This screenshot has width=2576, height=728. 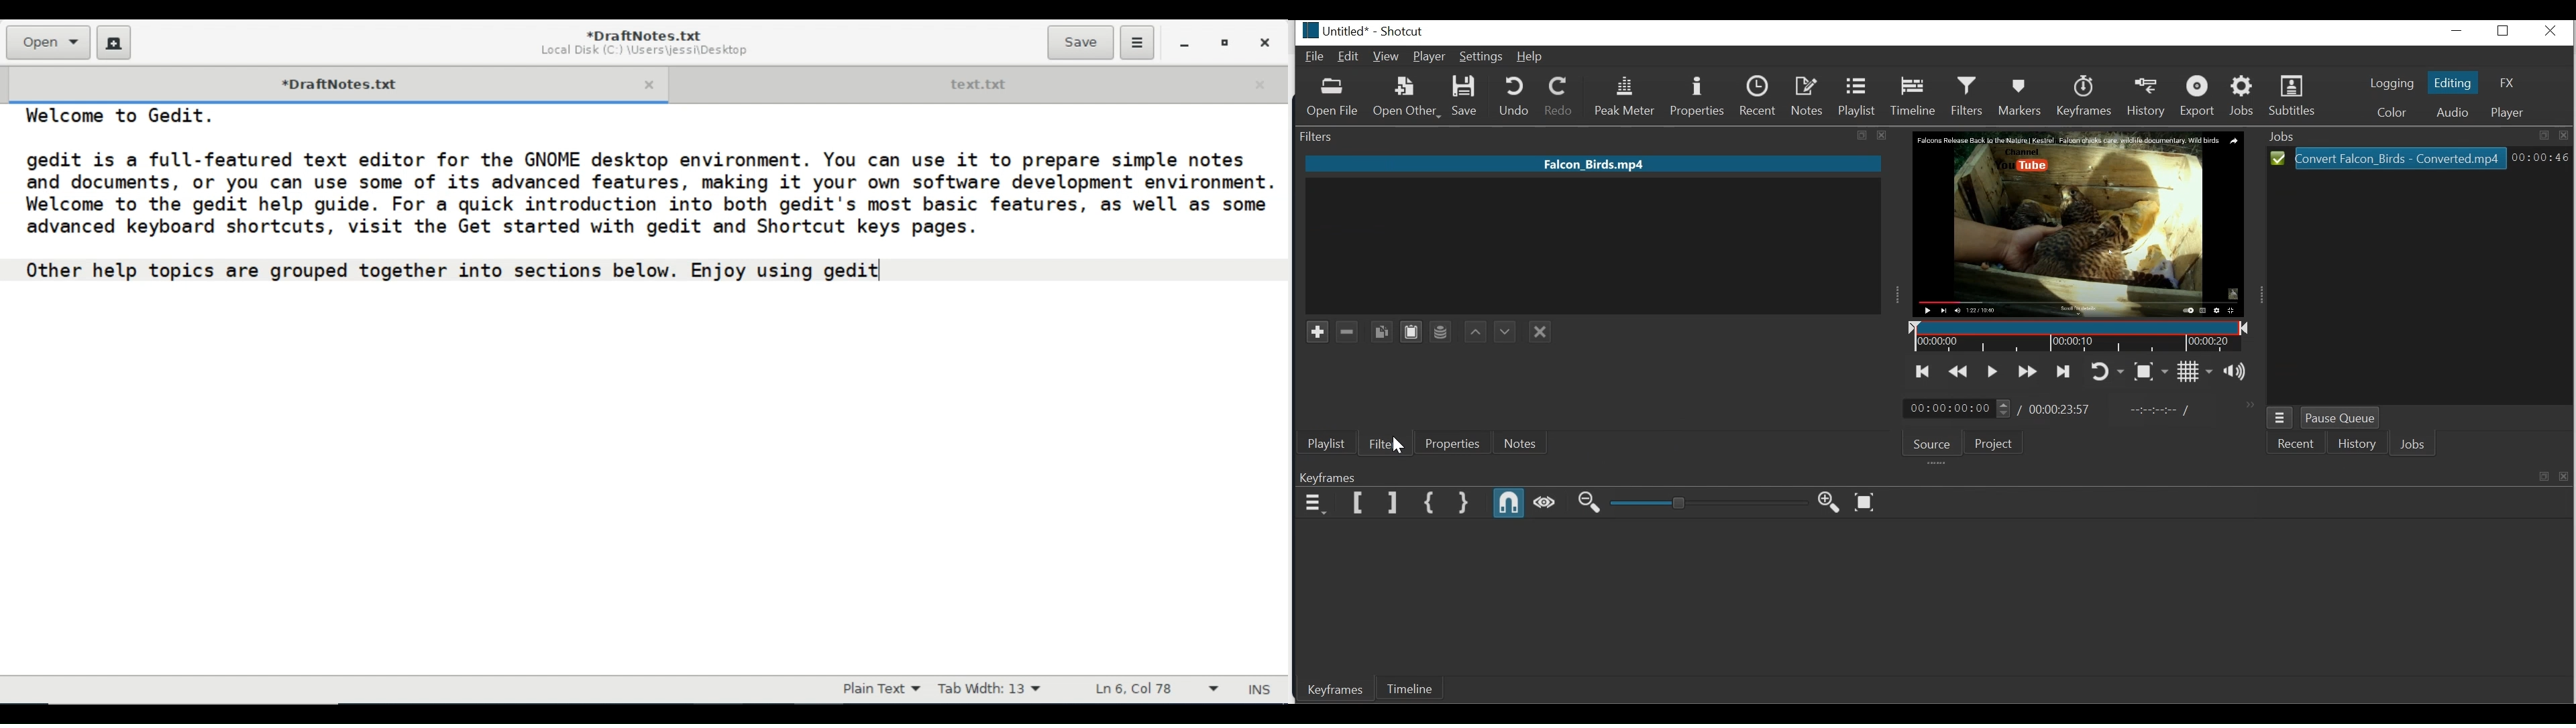 What do you see at coordinates (1464, 503) in the screenshot?
I see `Set Second Simple Keyframe` at bounding box center [1464, 503].